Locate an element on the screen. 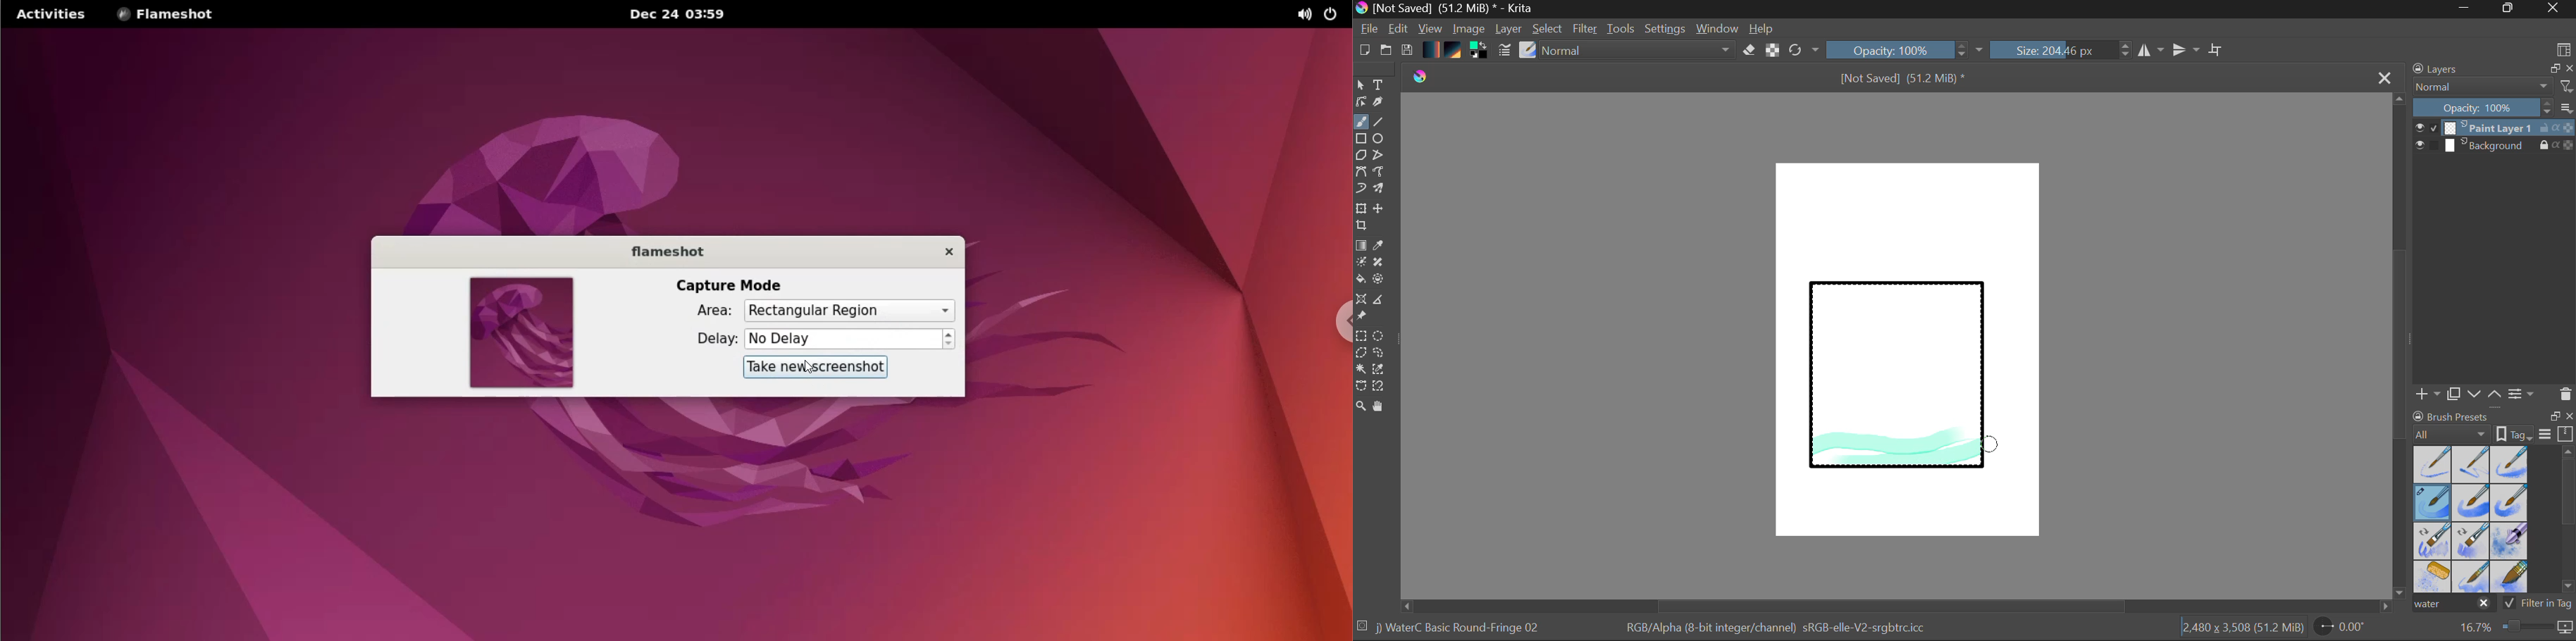  Blending Tool is located at coordinates (1639, 51).